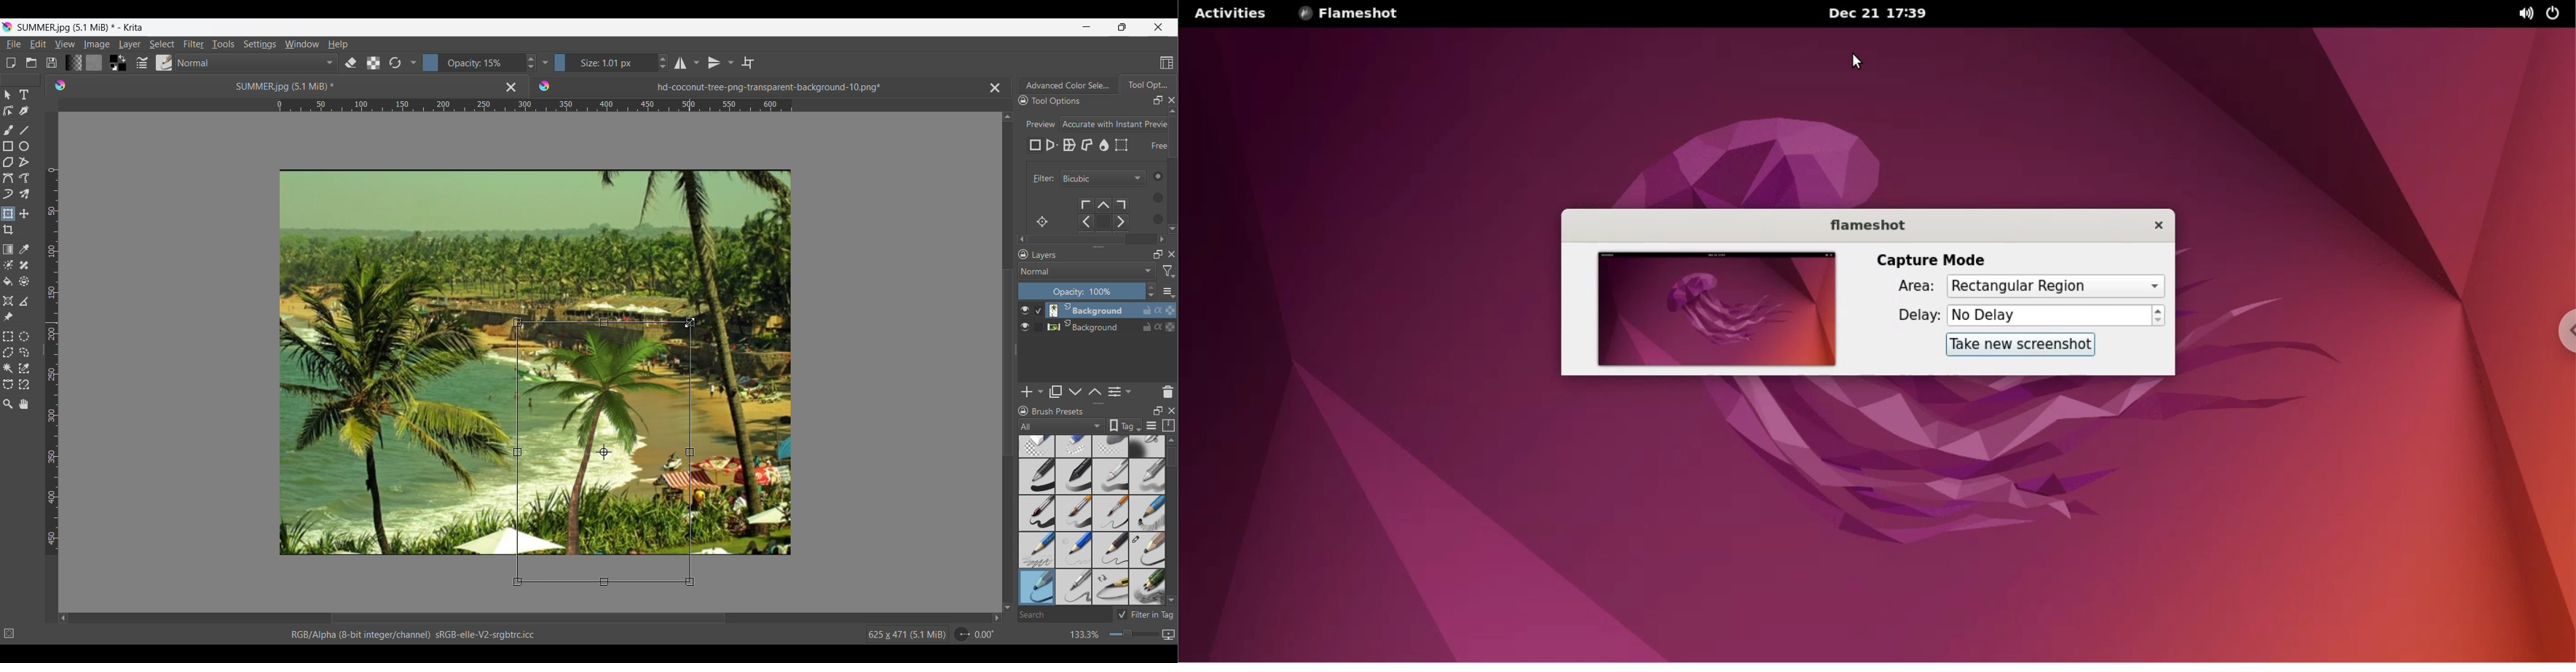 This screenshot has height=672, width=2576. I want to click on Increase/Decrease opacity, so click(1088, 291).